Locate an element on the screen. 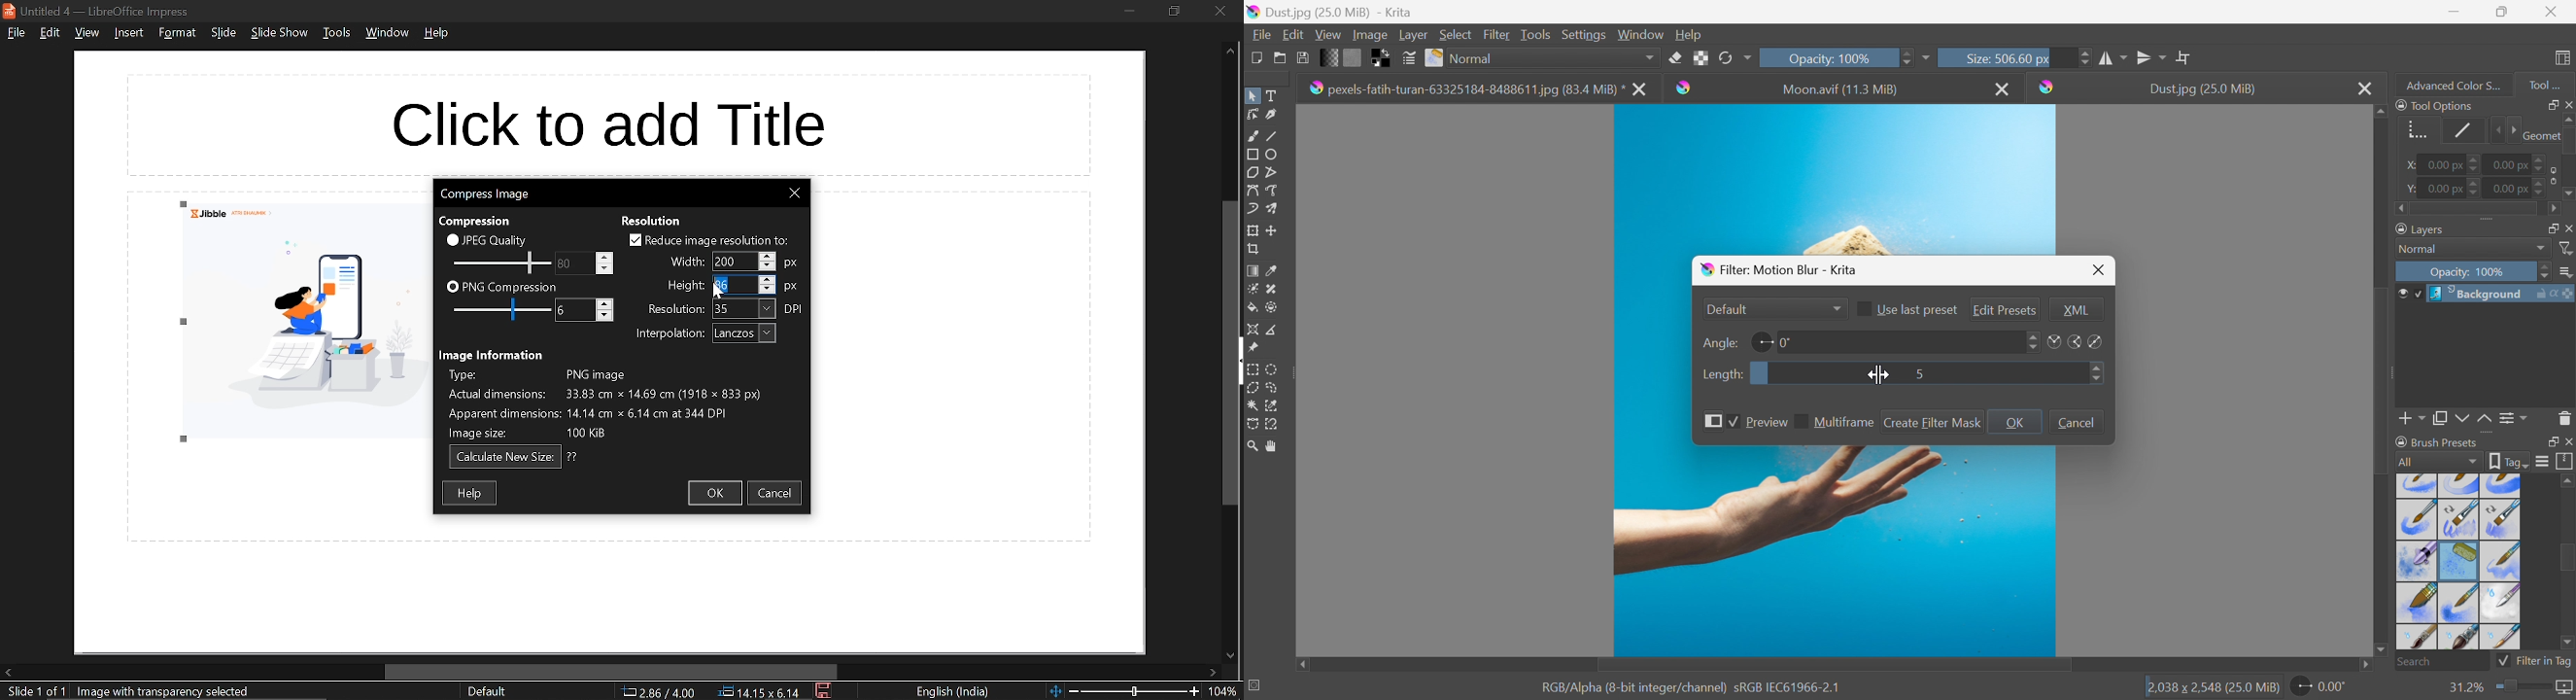 The image size is (2576, 700). Polygon selection tool is located at coordinates (1255, 387).